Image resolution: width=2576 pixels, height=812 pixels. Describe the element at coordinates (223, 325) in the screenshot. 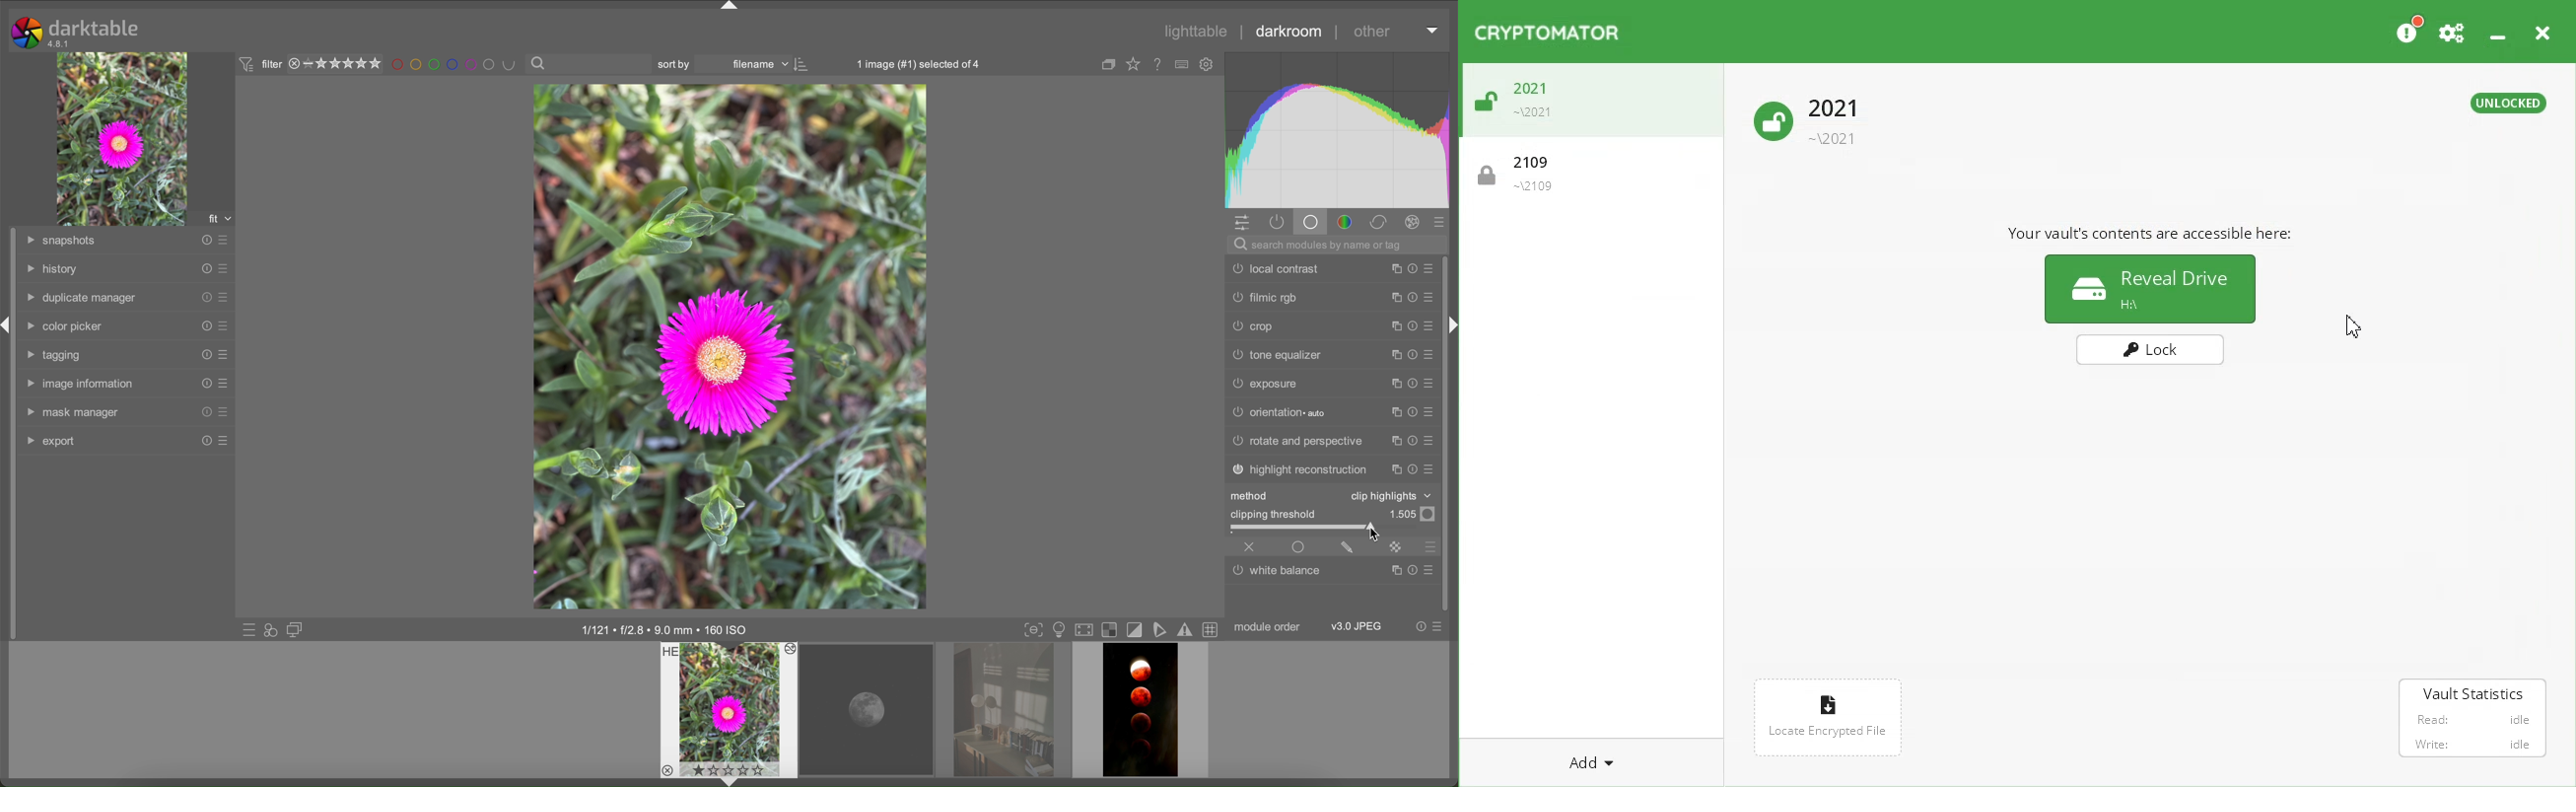

I see `presets` at that location.